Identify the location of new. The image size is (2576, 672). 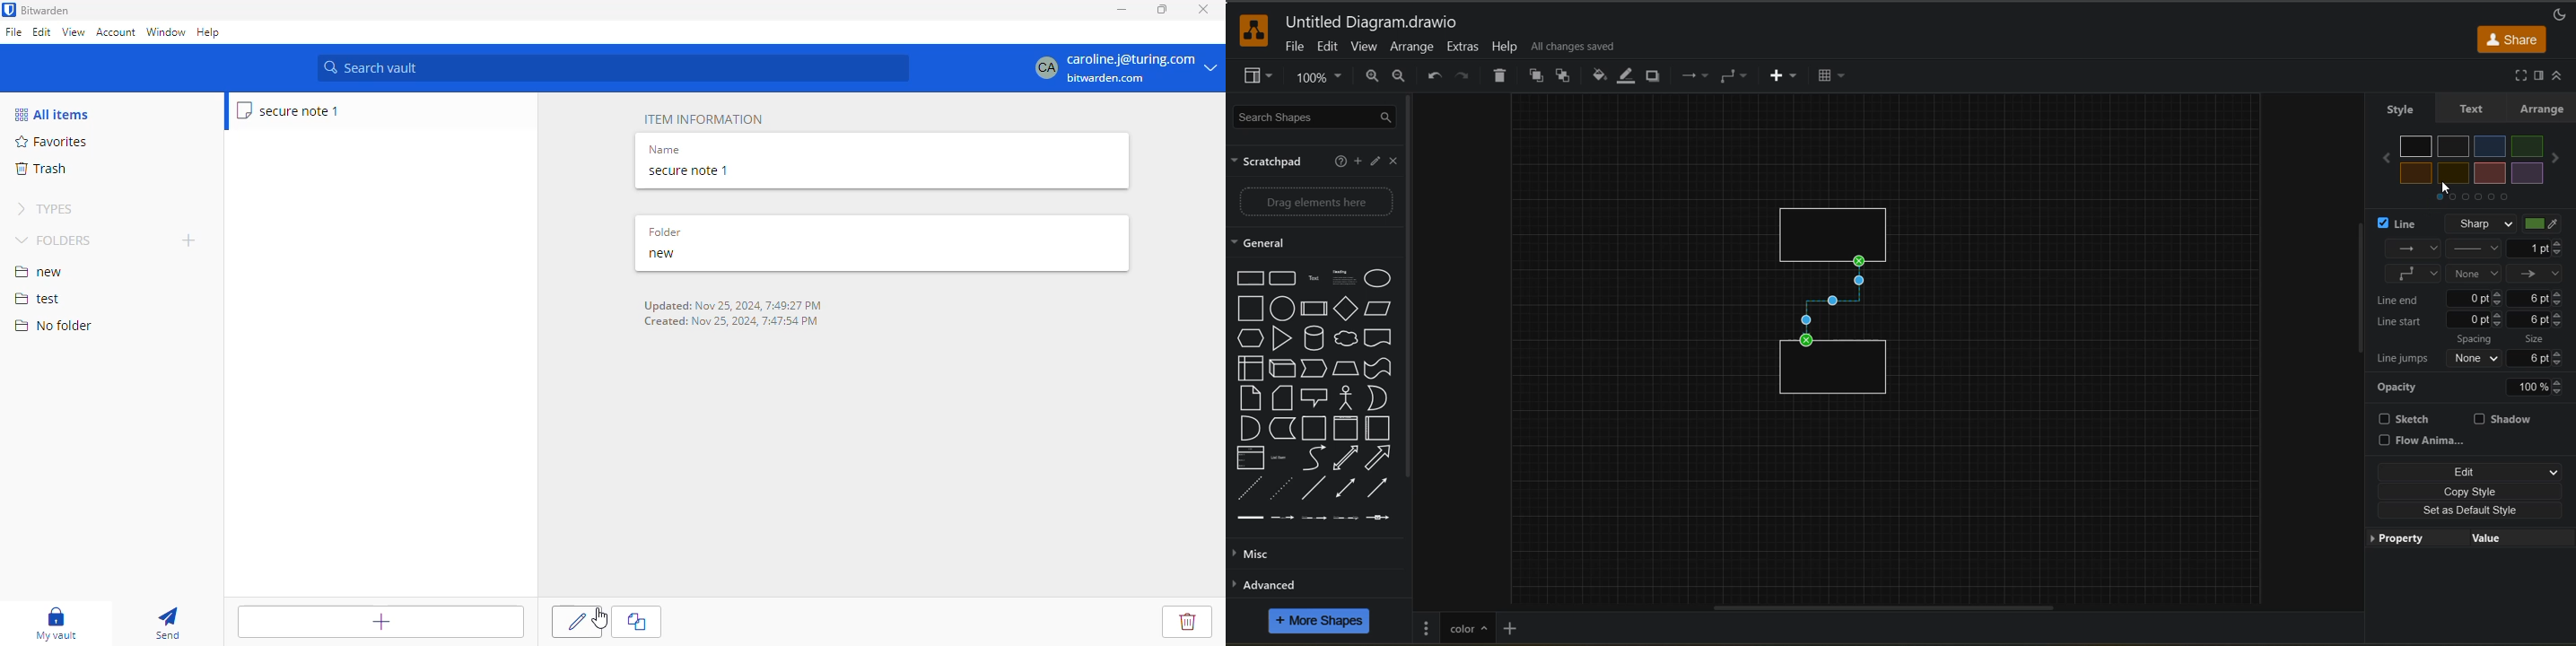
(39, 272).